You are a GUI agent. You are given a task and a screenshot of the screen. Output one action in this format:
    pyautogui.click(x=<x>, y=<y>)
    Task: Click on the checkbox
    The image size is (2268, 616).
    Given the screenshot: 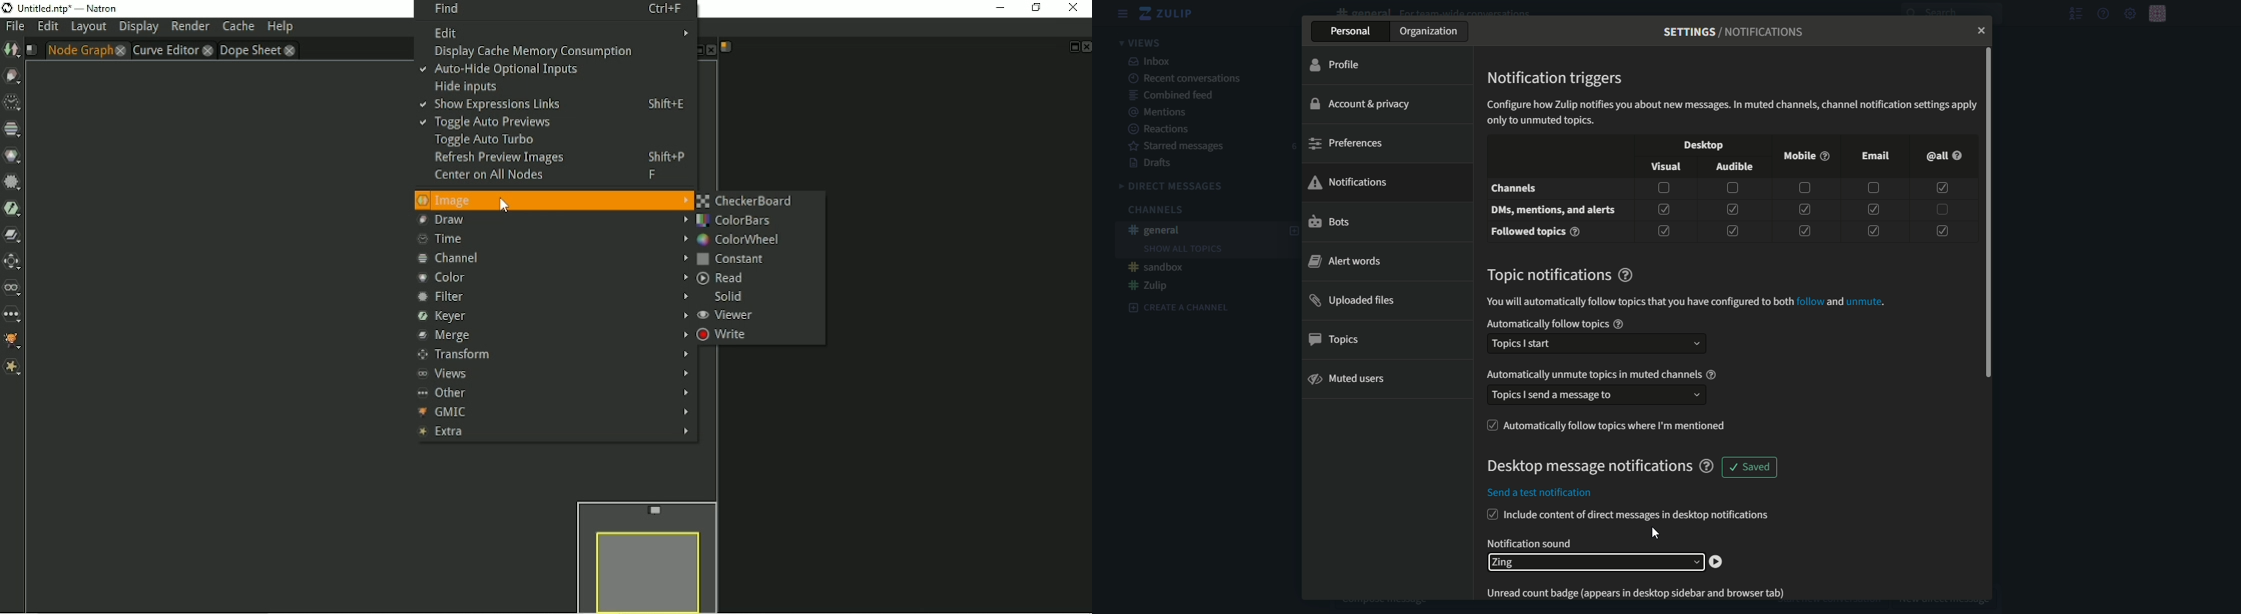 What is the action you would take?
    pyautogui.click(x=1804, y=231)
    